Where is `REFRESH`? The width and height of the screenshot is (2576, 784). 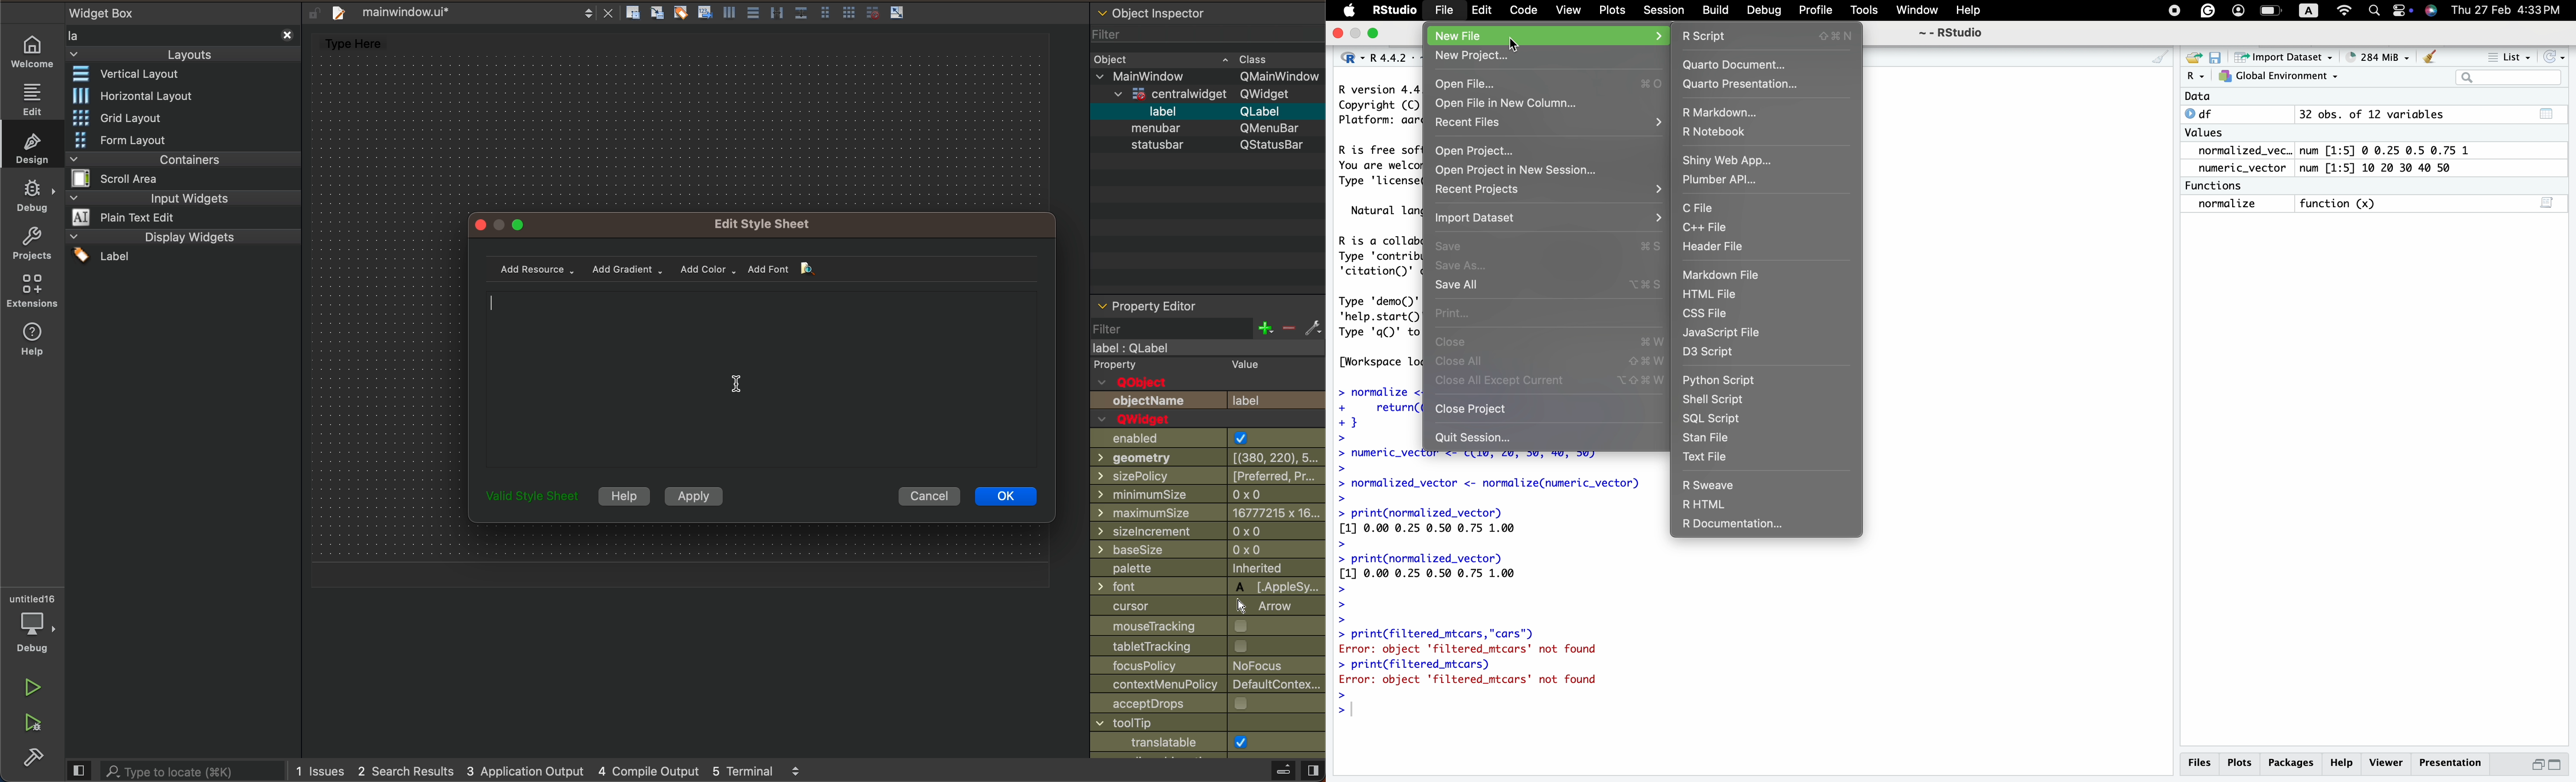 REFRESH is located at coordinates (2553, 55).